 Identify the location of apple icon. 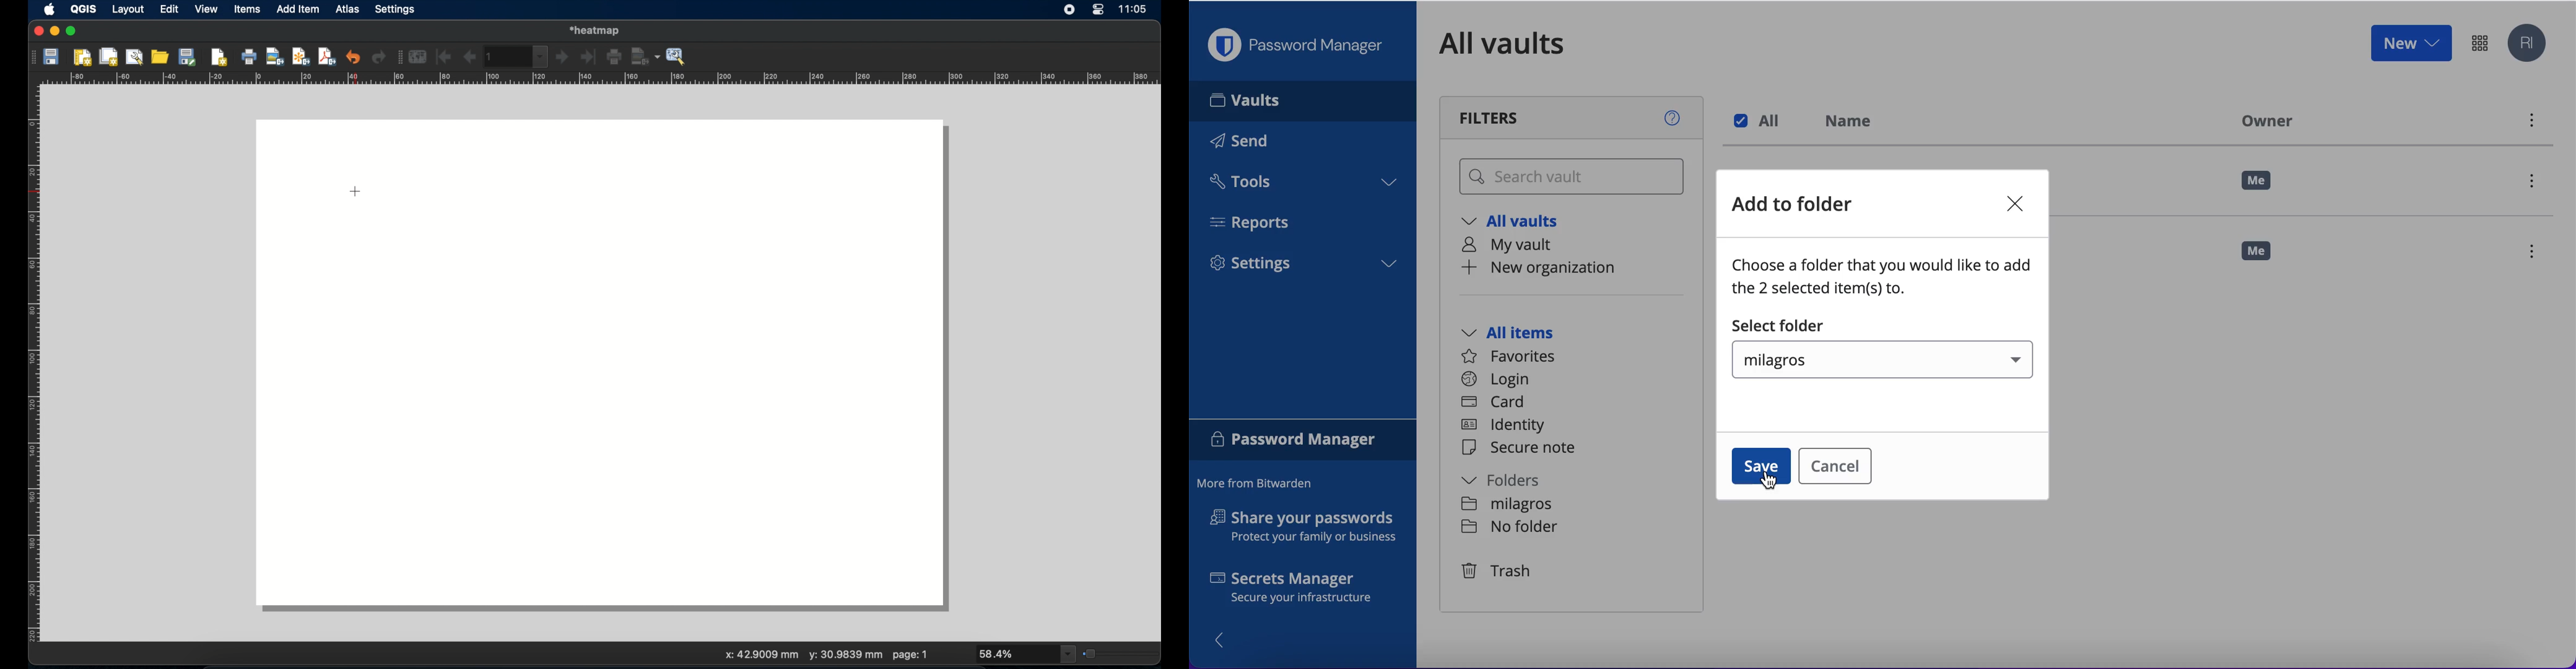
(48, 9).